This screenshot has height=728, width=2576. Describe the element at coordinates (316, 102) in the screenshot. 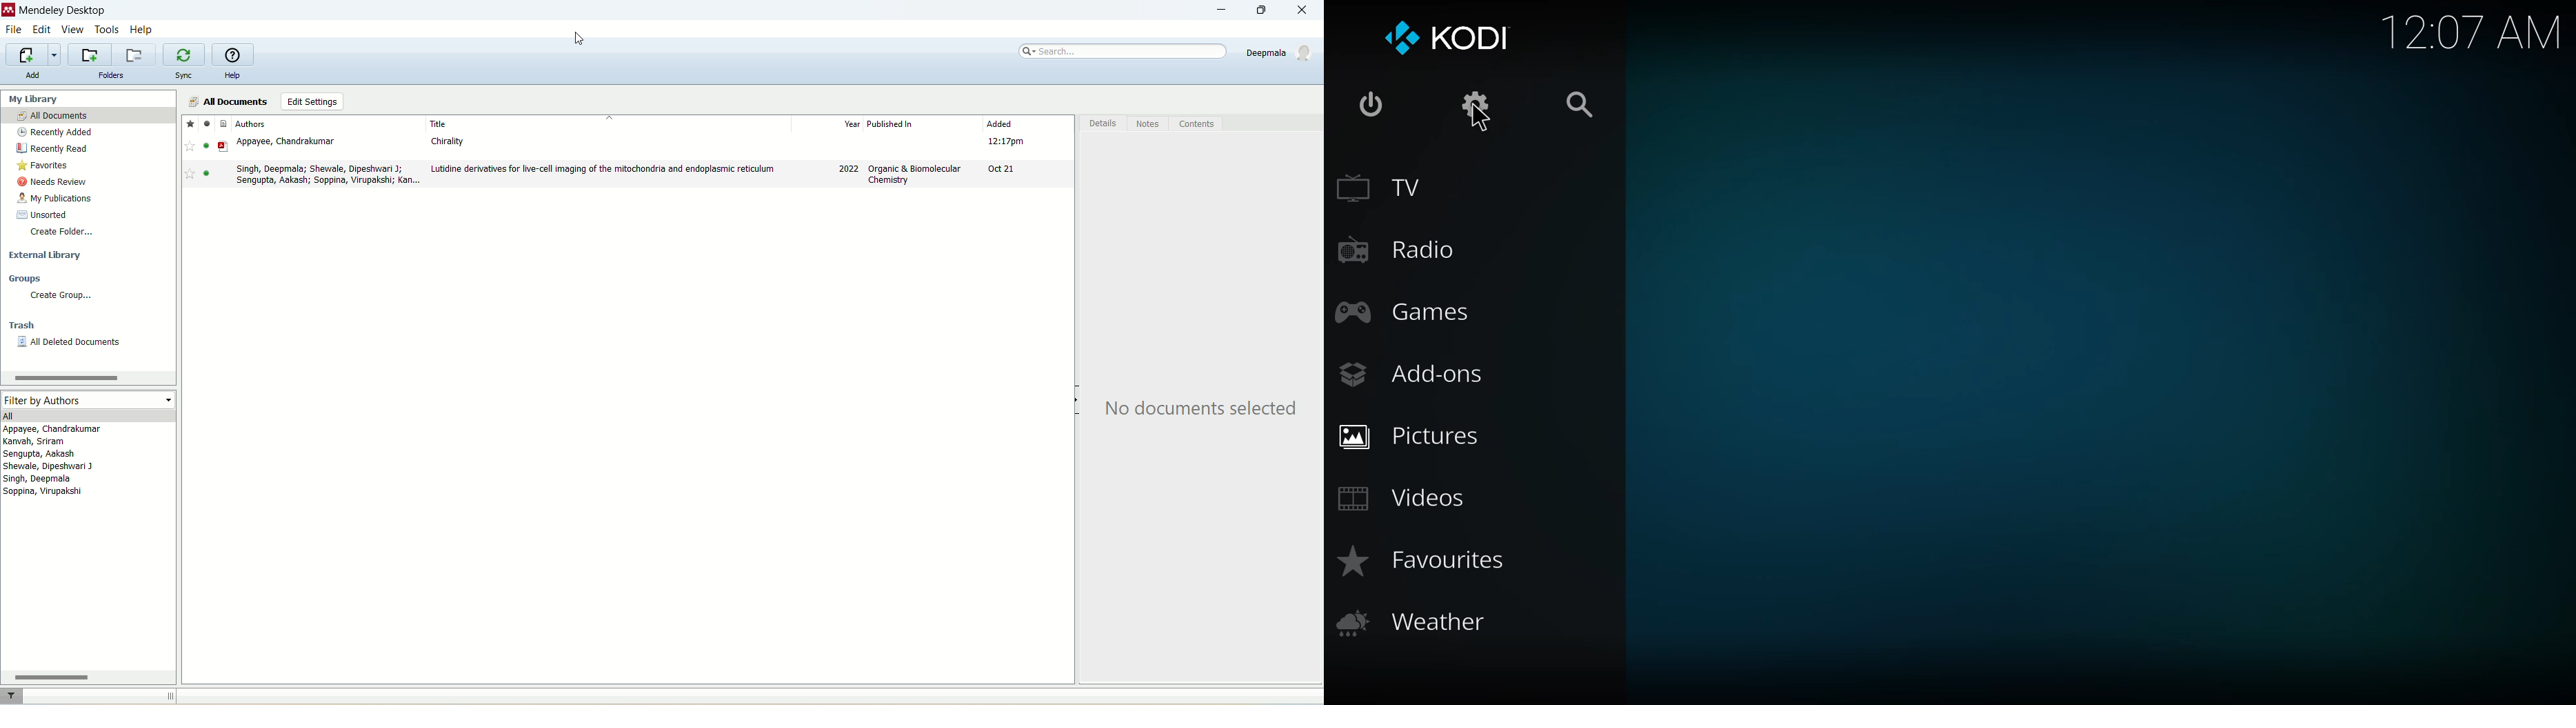

I see `edit settings` at that location.